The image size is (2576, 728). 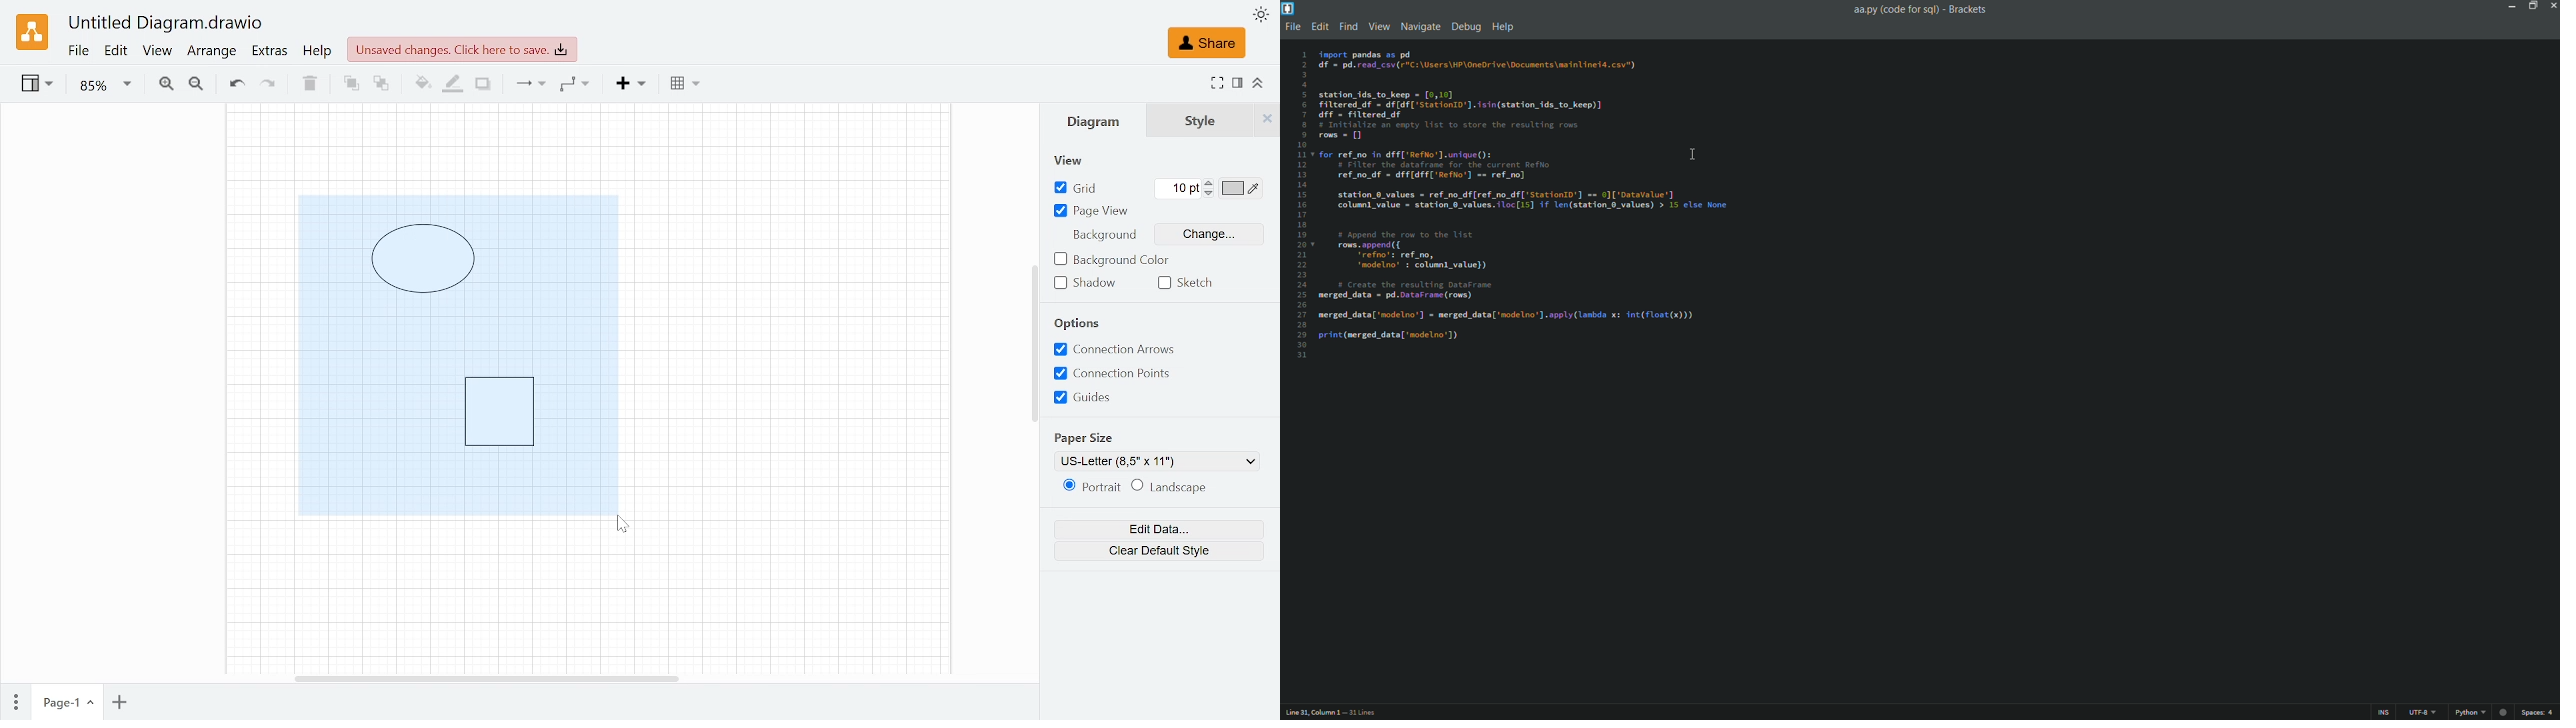 I want to click on Extras, so click(x=270, y=53).